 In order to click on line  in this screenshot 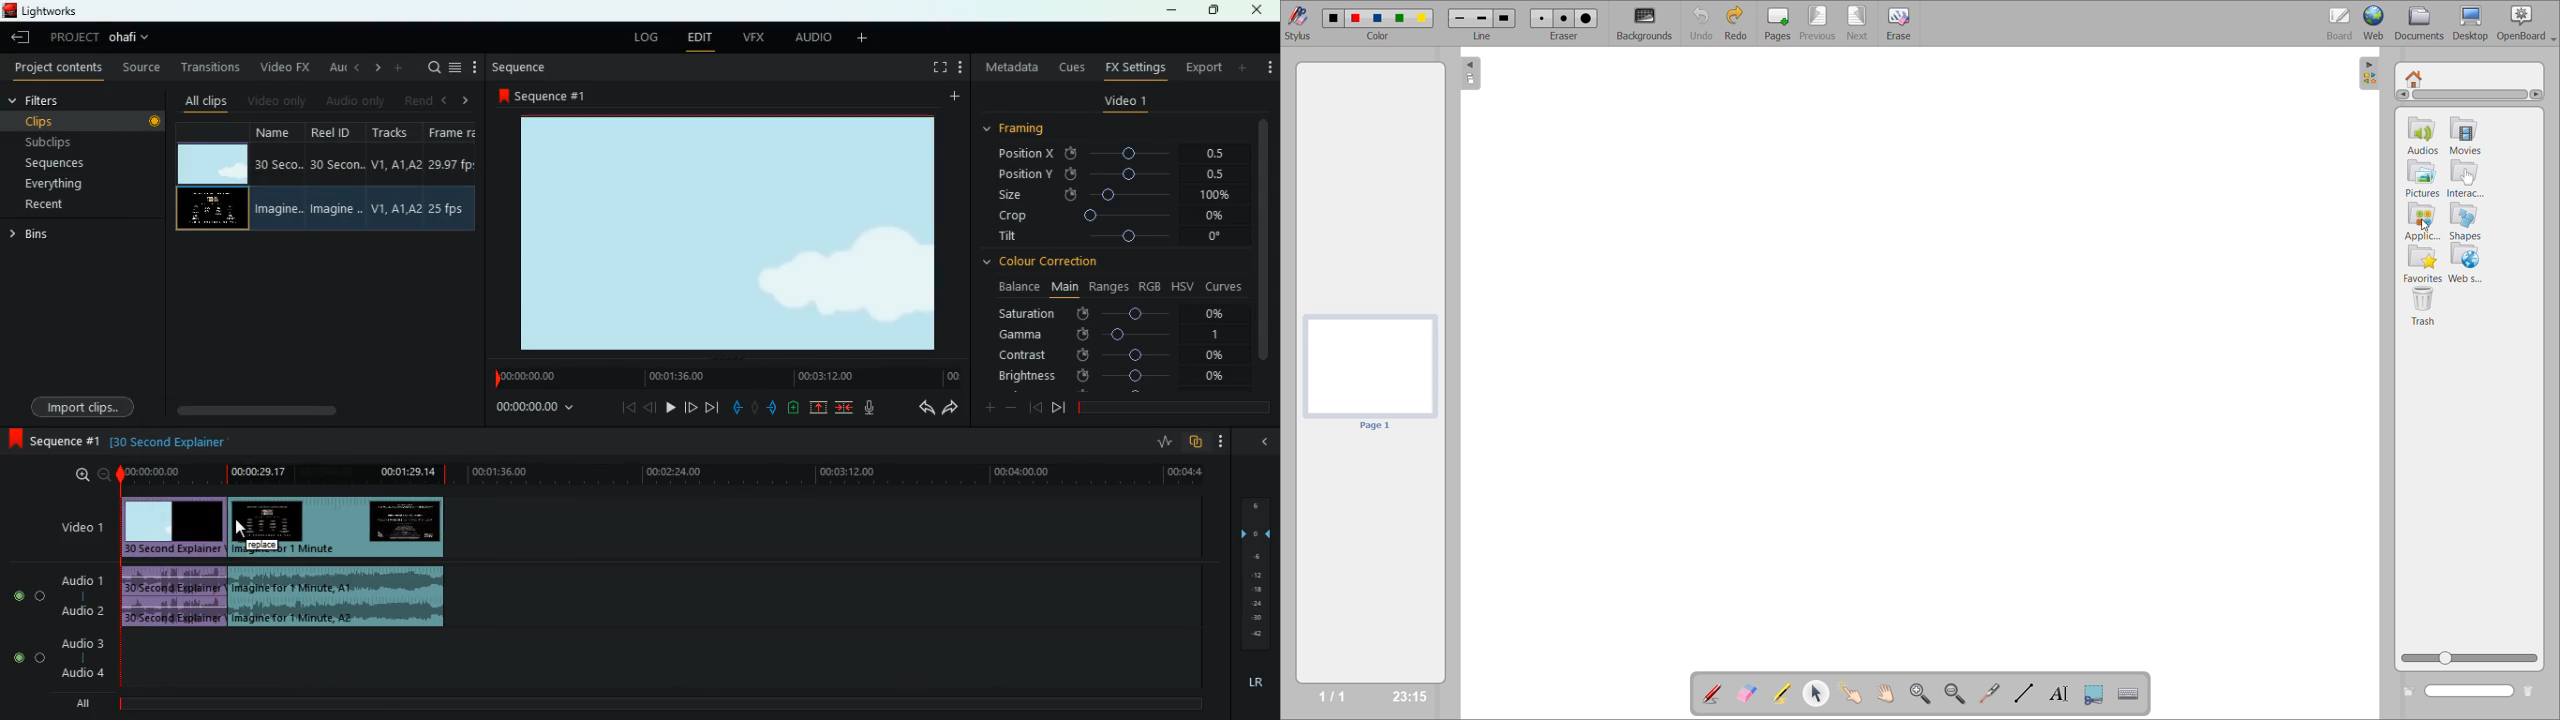, I will do `click(1483, 35)`.